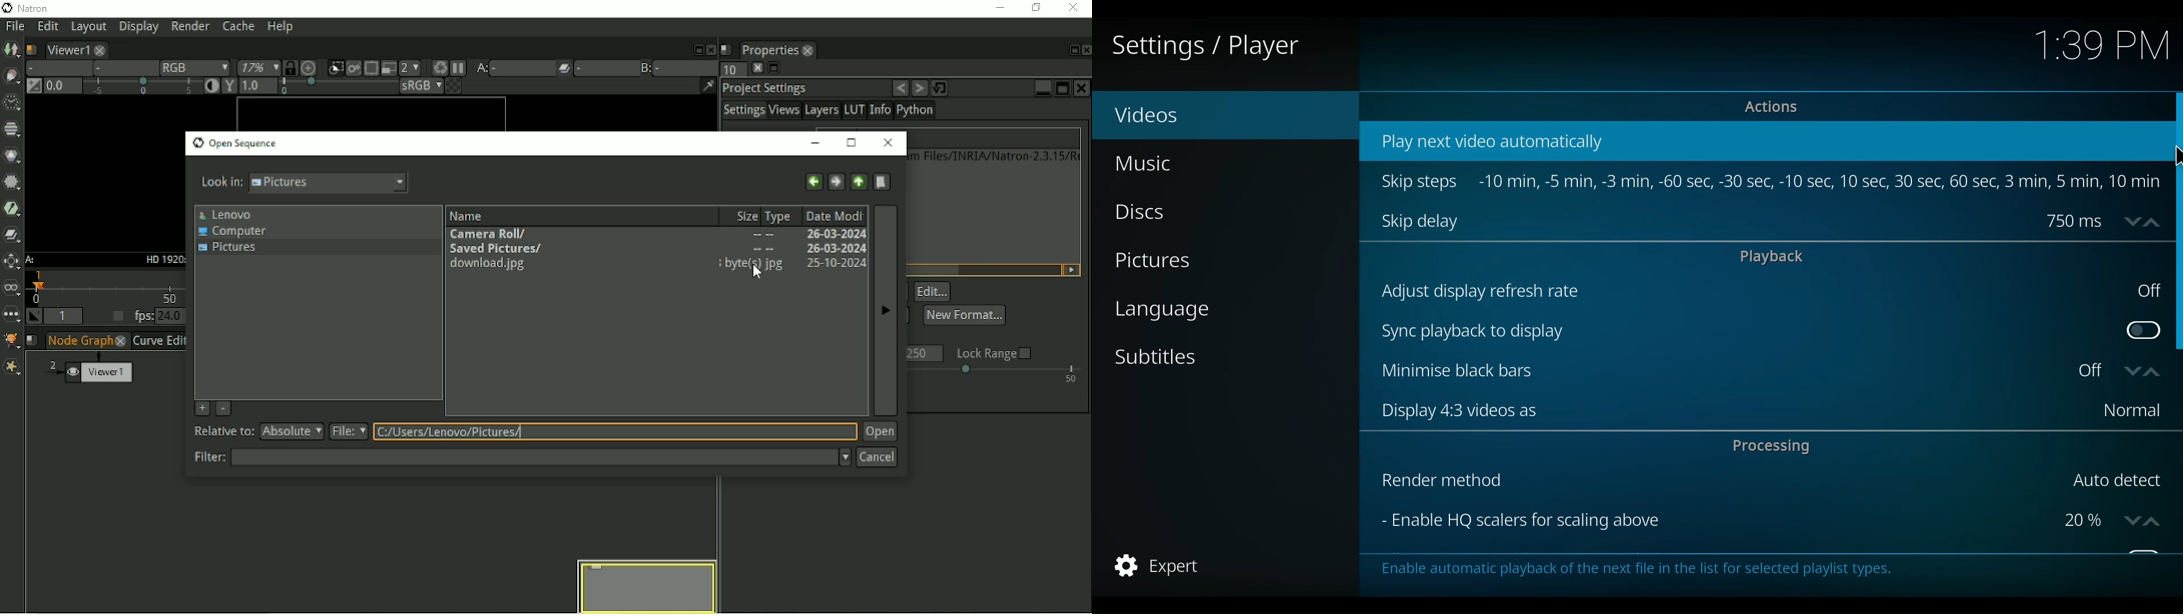 The height and width of the screenshot is (616, 2184). What do you see at coordinates (2131, 370) in the screenshot?
I see `down` at bounding box center [2131, 370].